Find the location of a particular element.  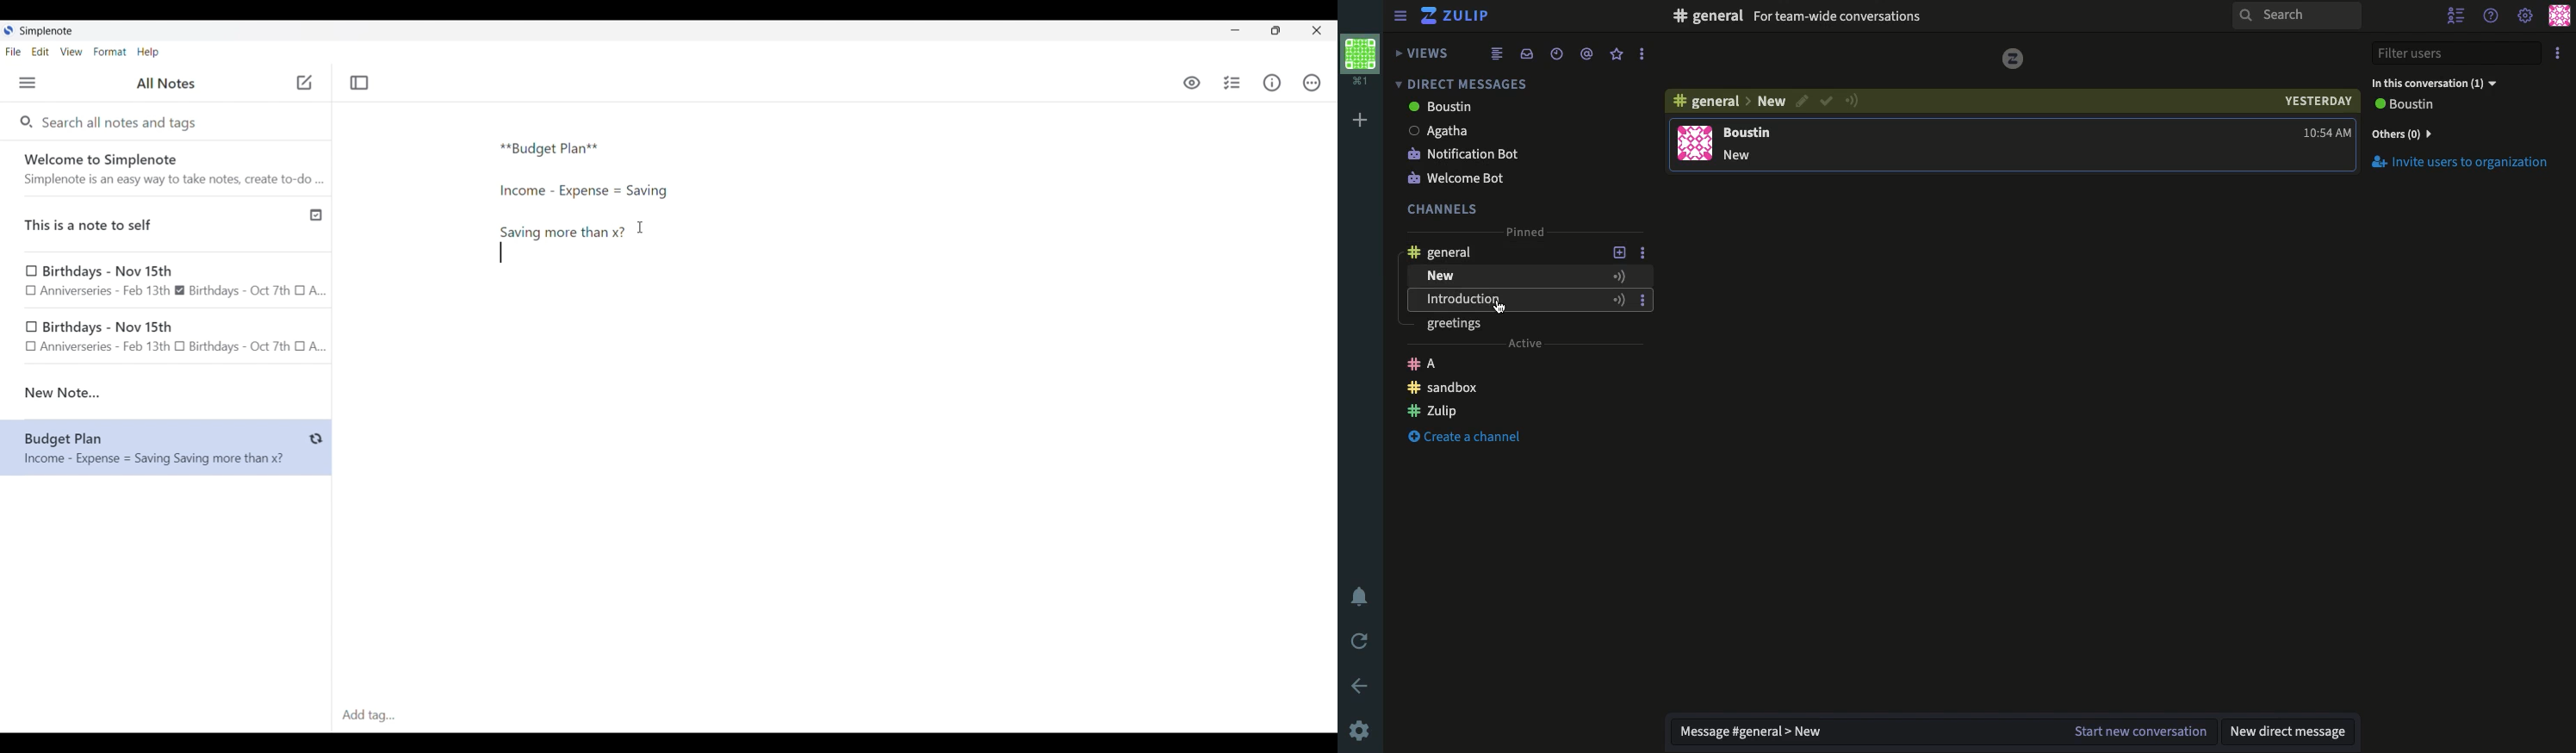

View menu is located at coordinates (72, 51).